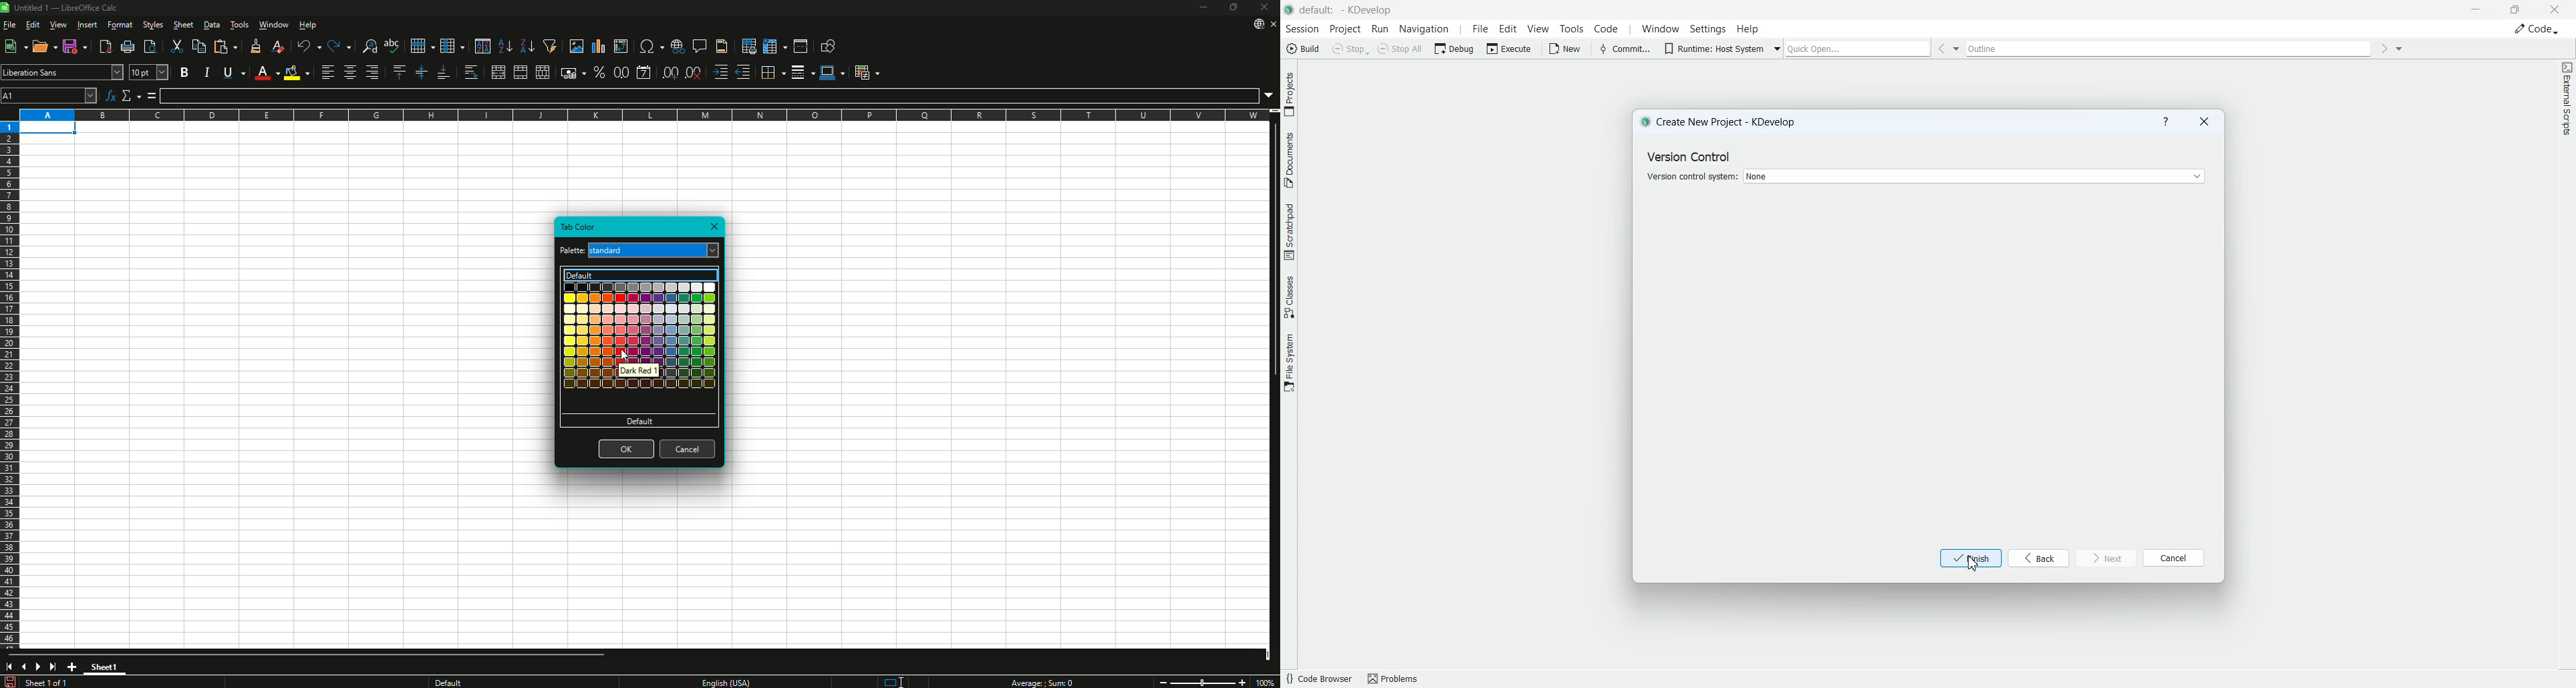 This screenshot has width=2576, height=700. What do you see at coordinates (625, 355) in the screenshot?
I see `Cursor` at bounding box center [625, 355].